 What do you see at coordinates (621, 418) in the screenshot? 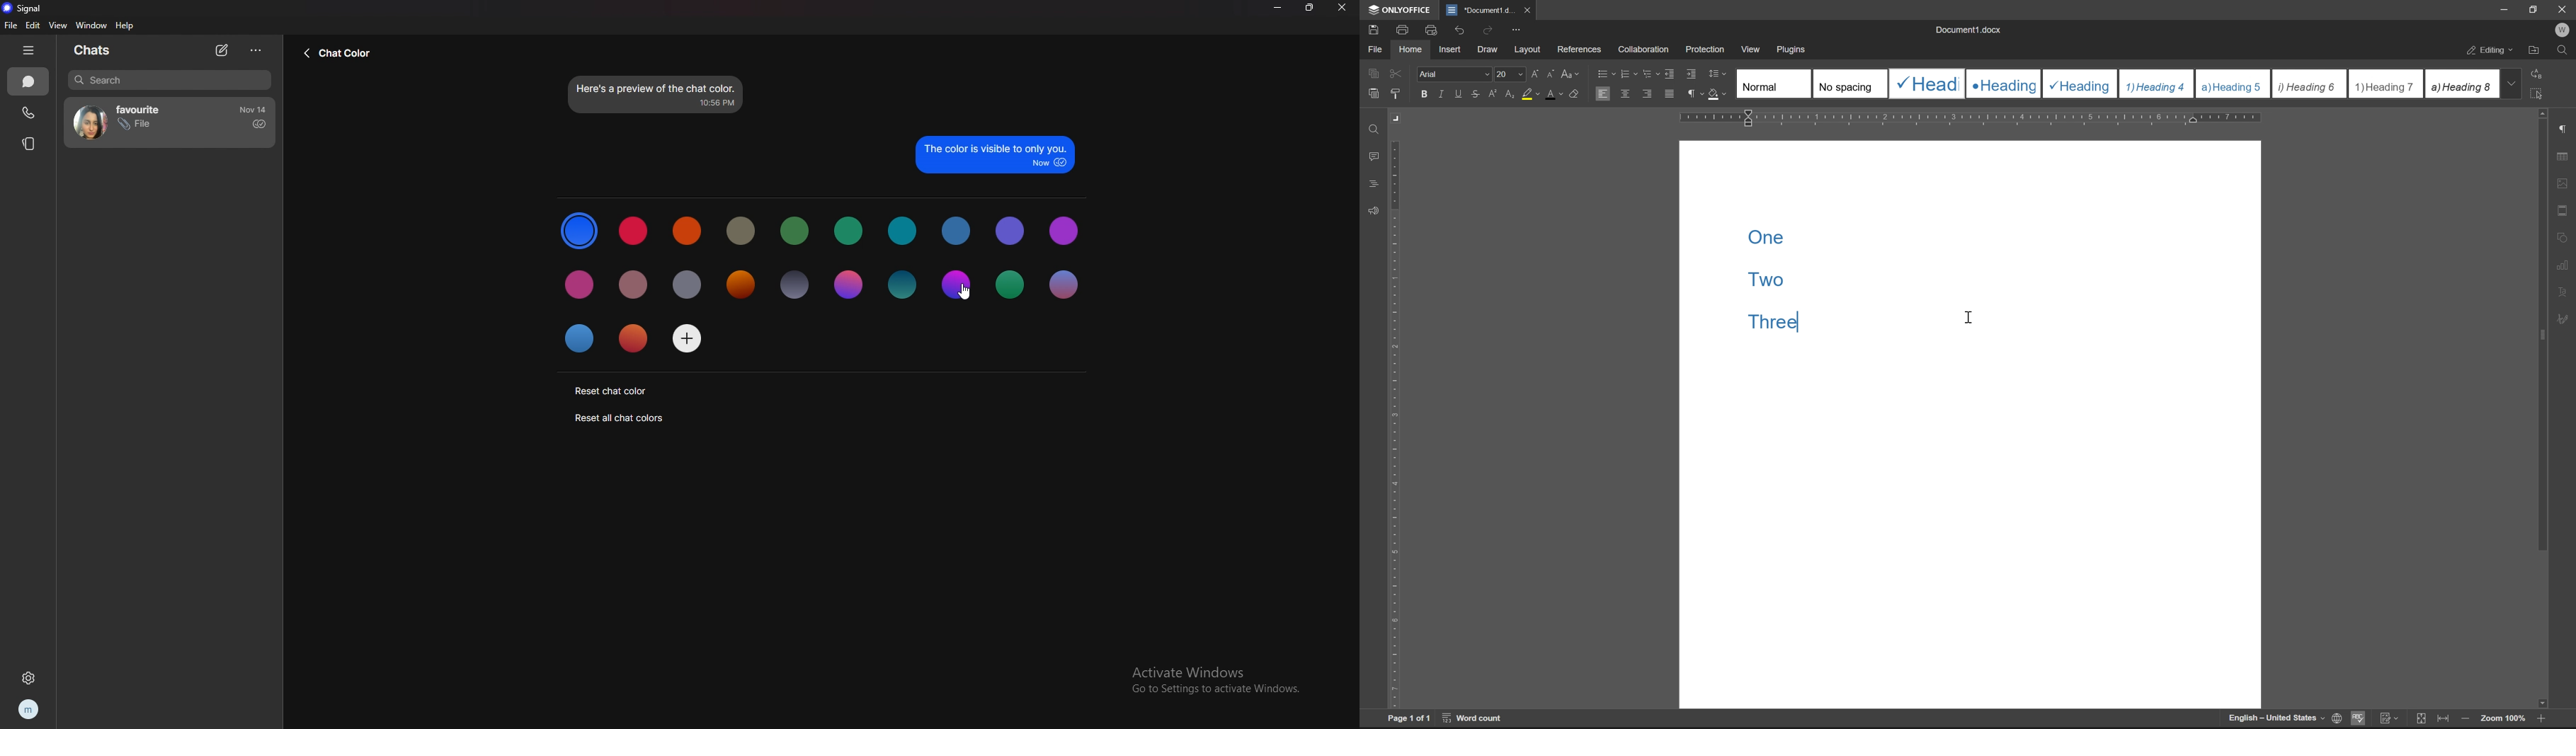
I see `reset all chat colors` at bounding box center [621, 418].